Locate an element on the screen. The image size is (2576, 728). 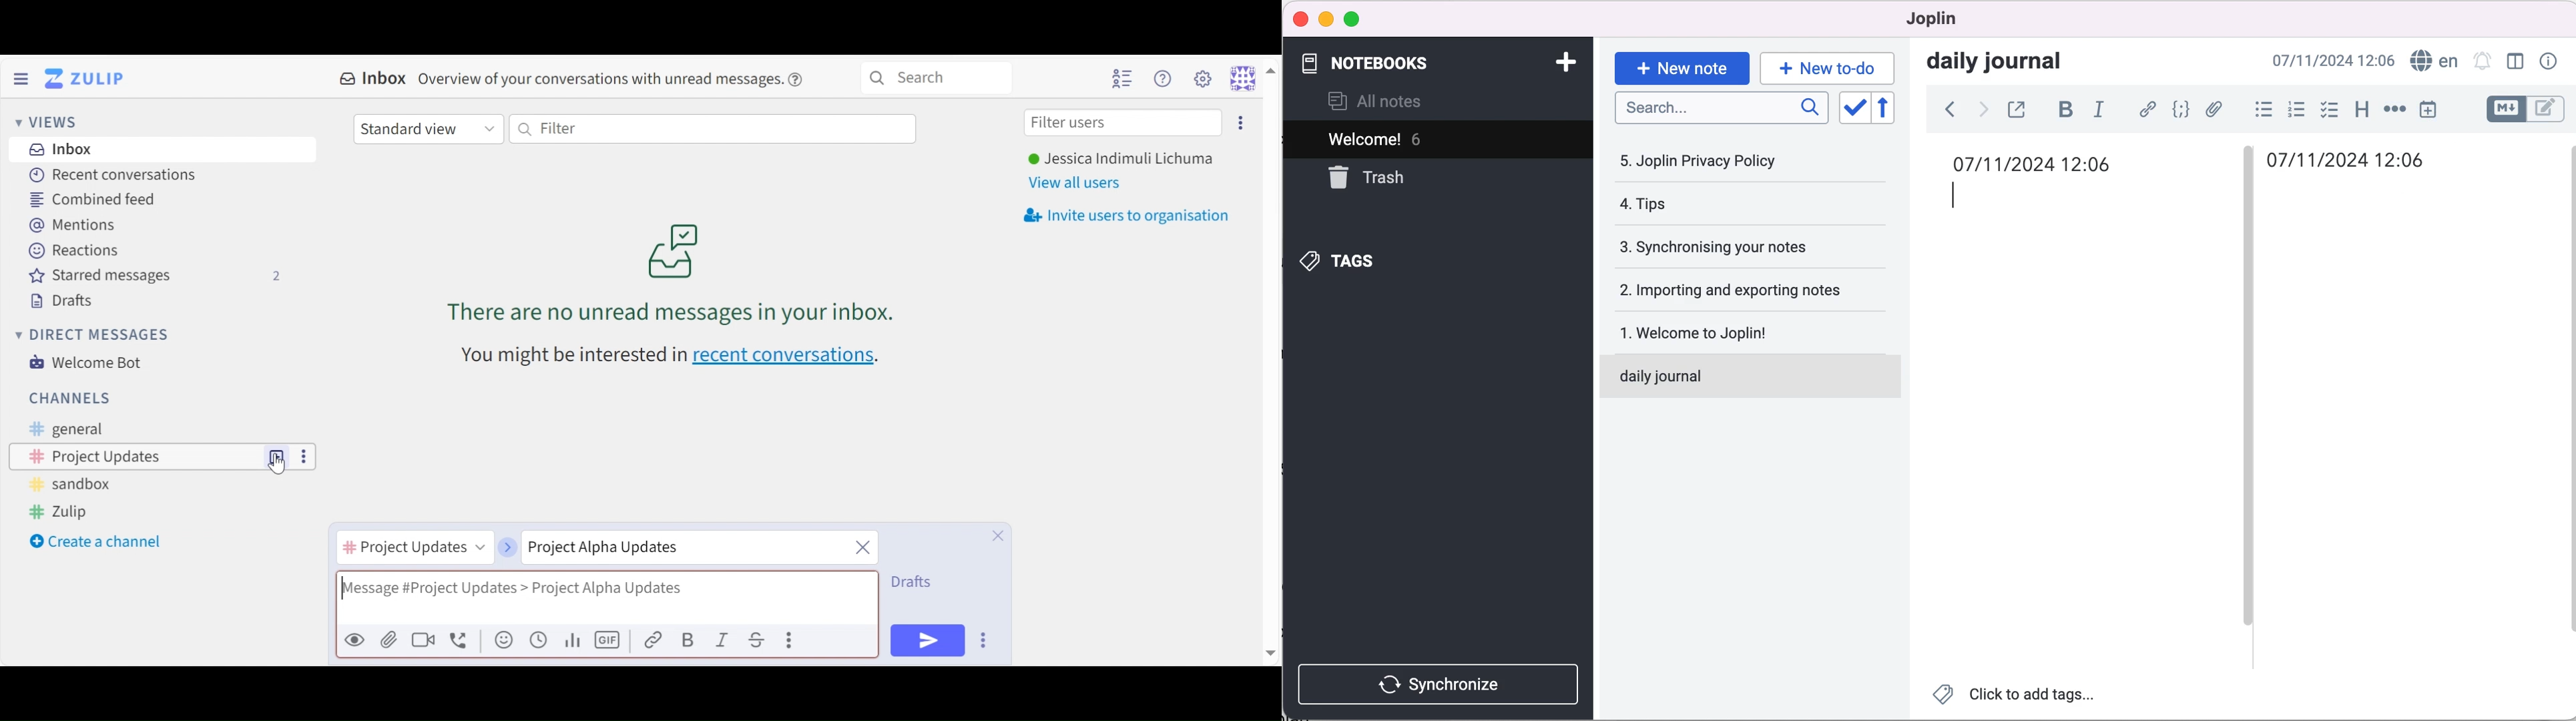
Bold is located at coordinates (688, 640).